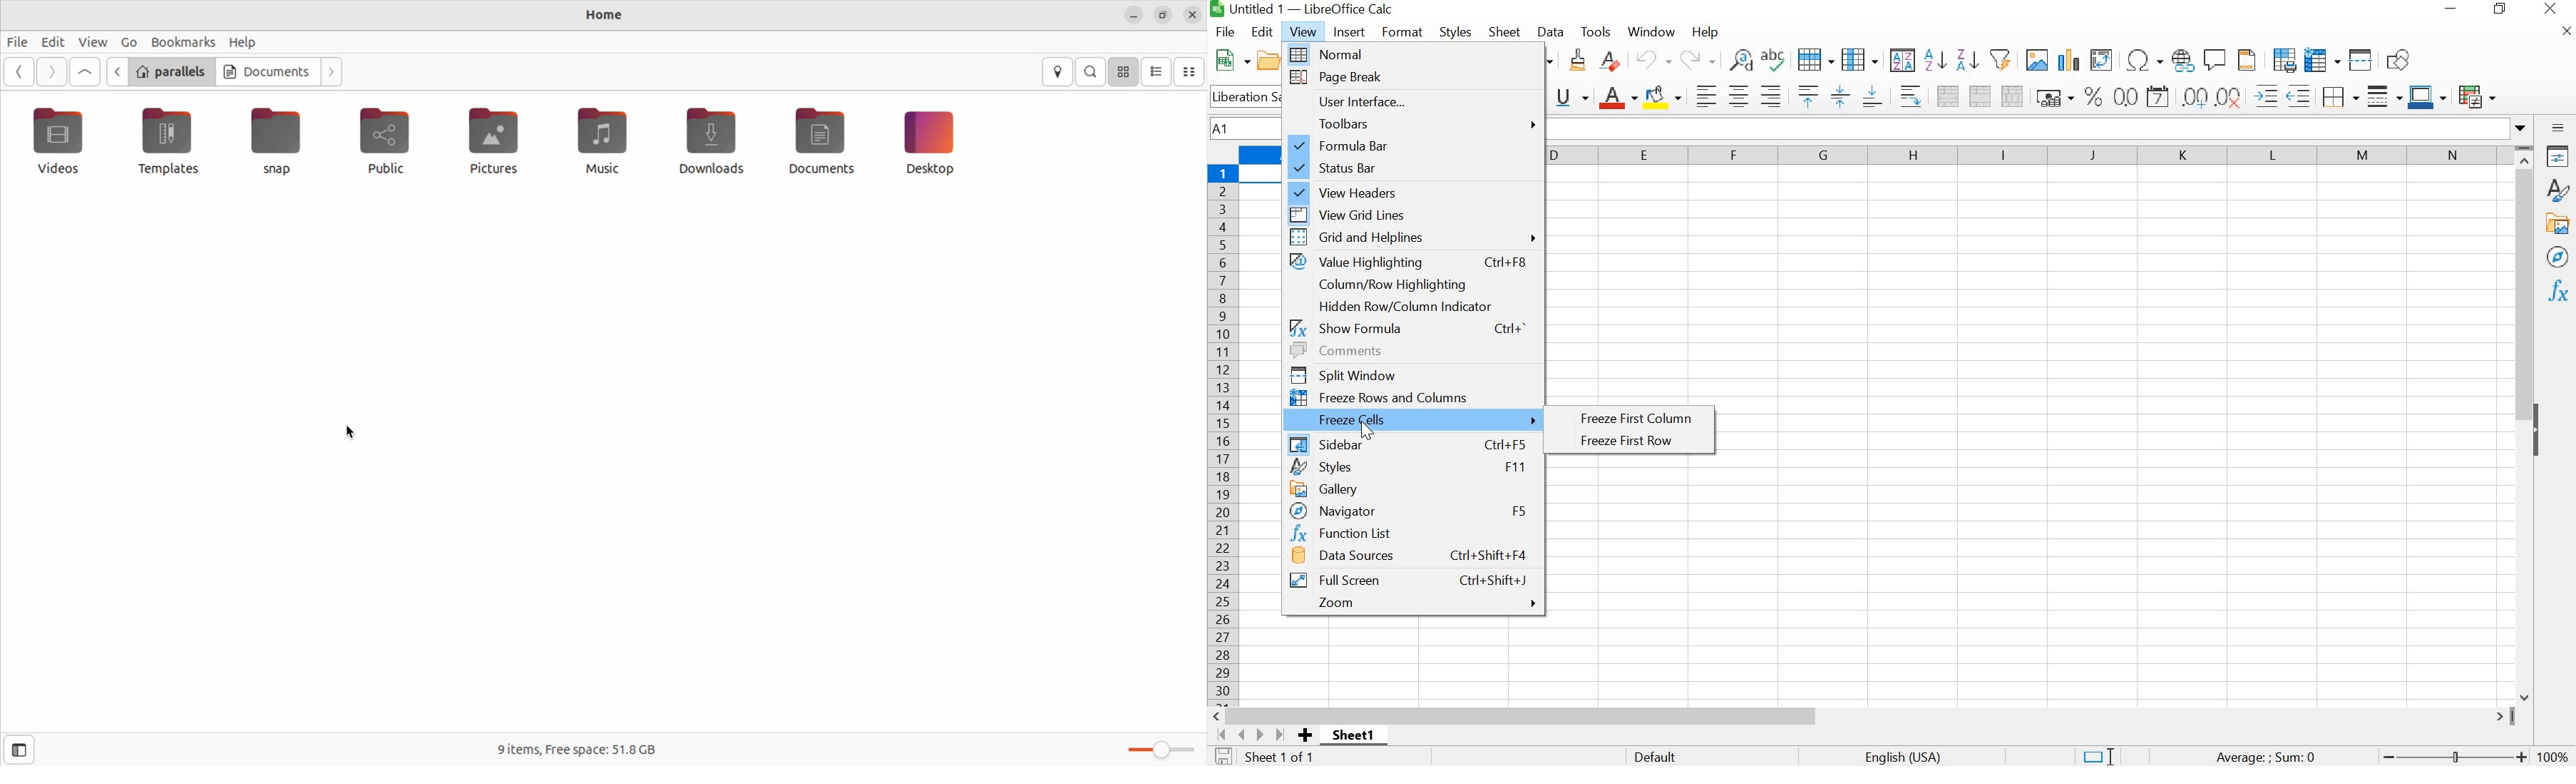 This screenshot has width=2576, height=784. What do you see at coordinates (1410, 349) in the screenshot?
I see `COMMENTS` at bounding box center [1410, 349].